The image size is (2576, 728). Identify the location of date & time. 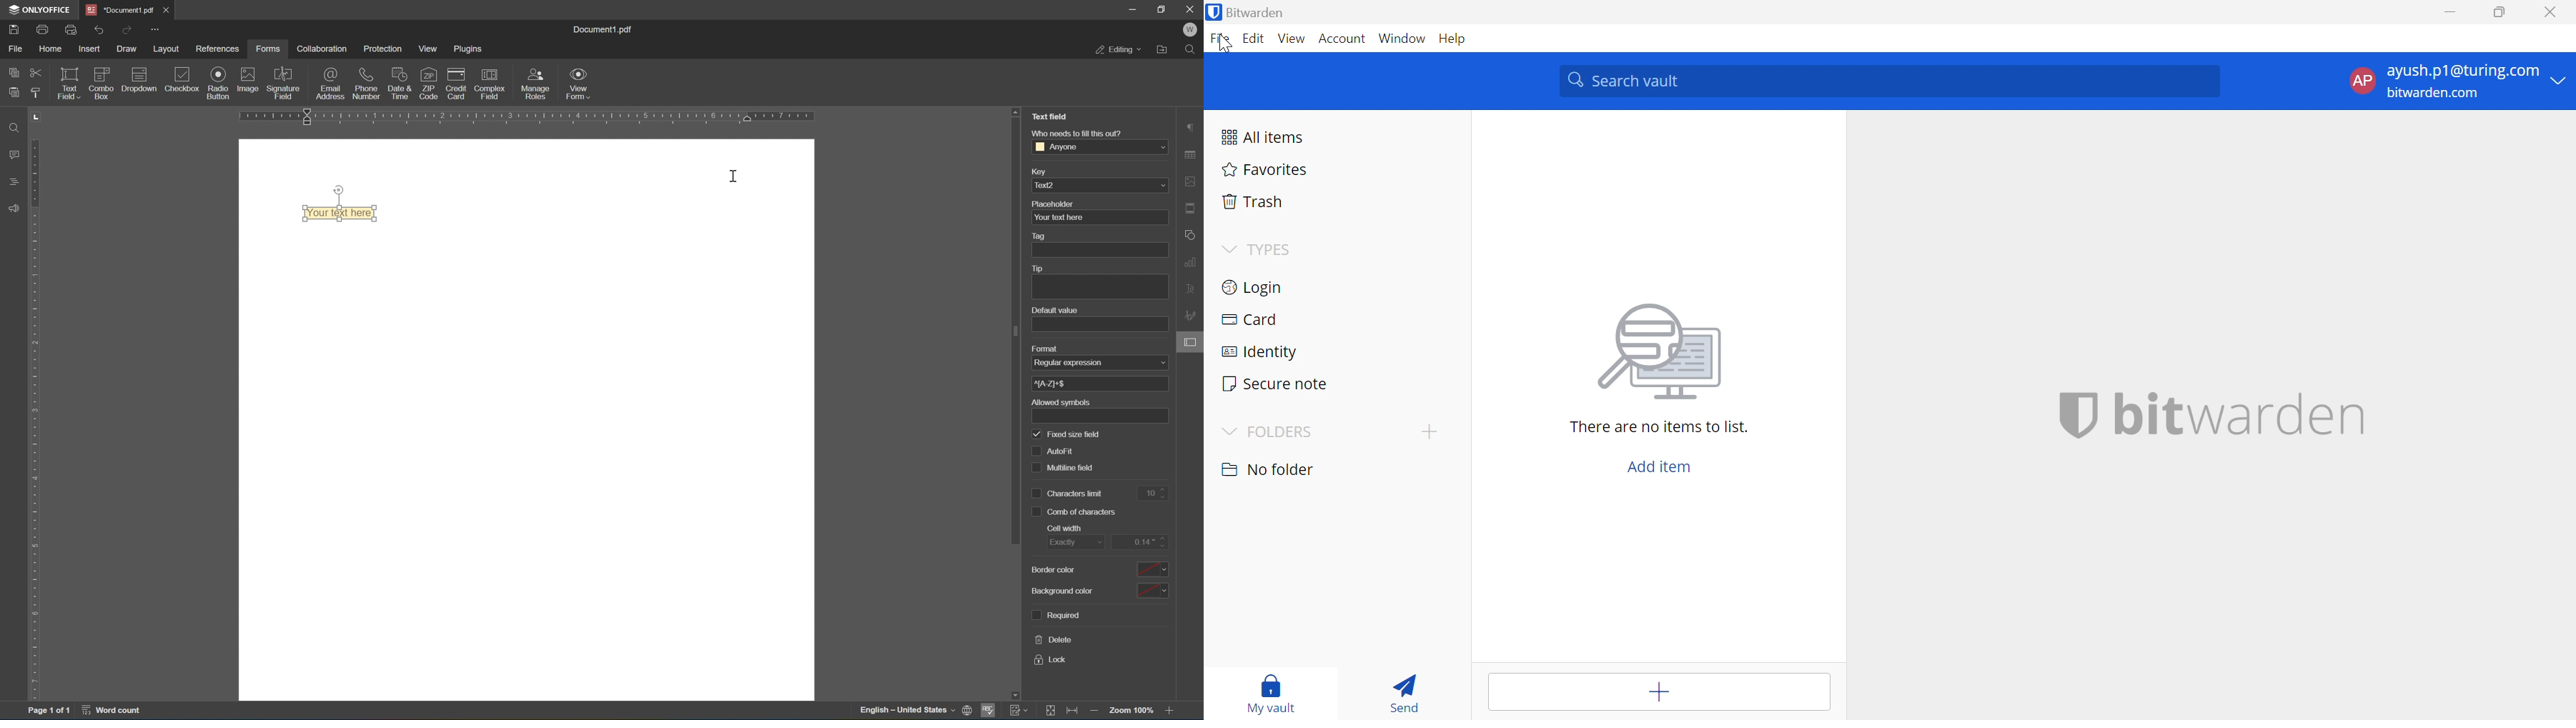
(400, 82).